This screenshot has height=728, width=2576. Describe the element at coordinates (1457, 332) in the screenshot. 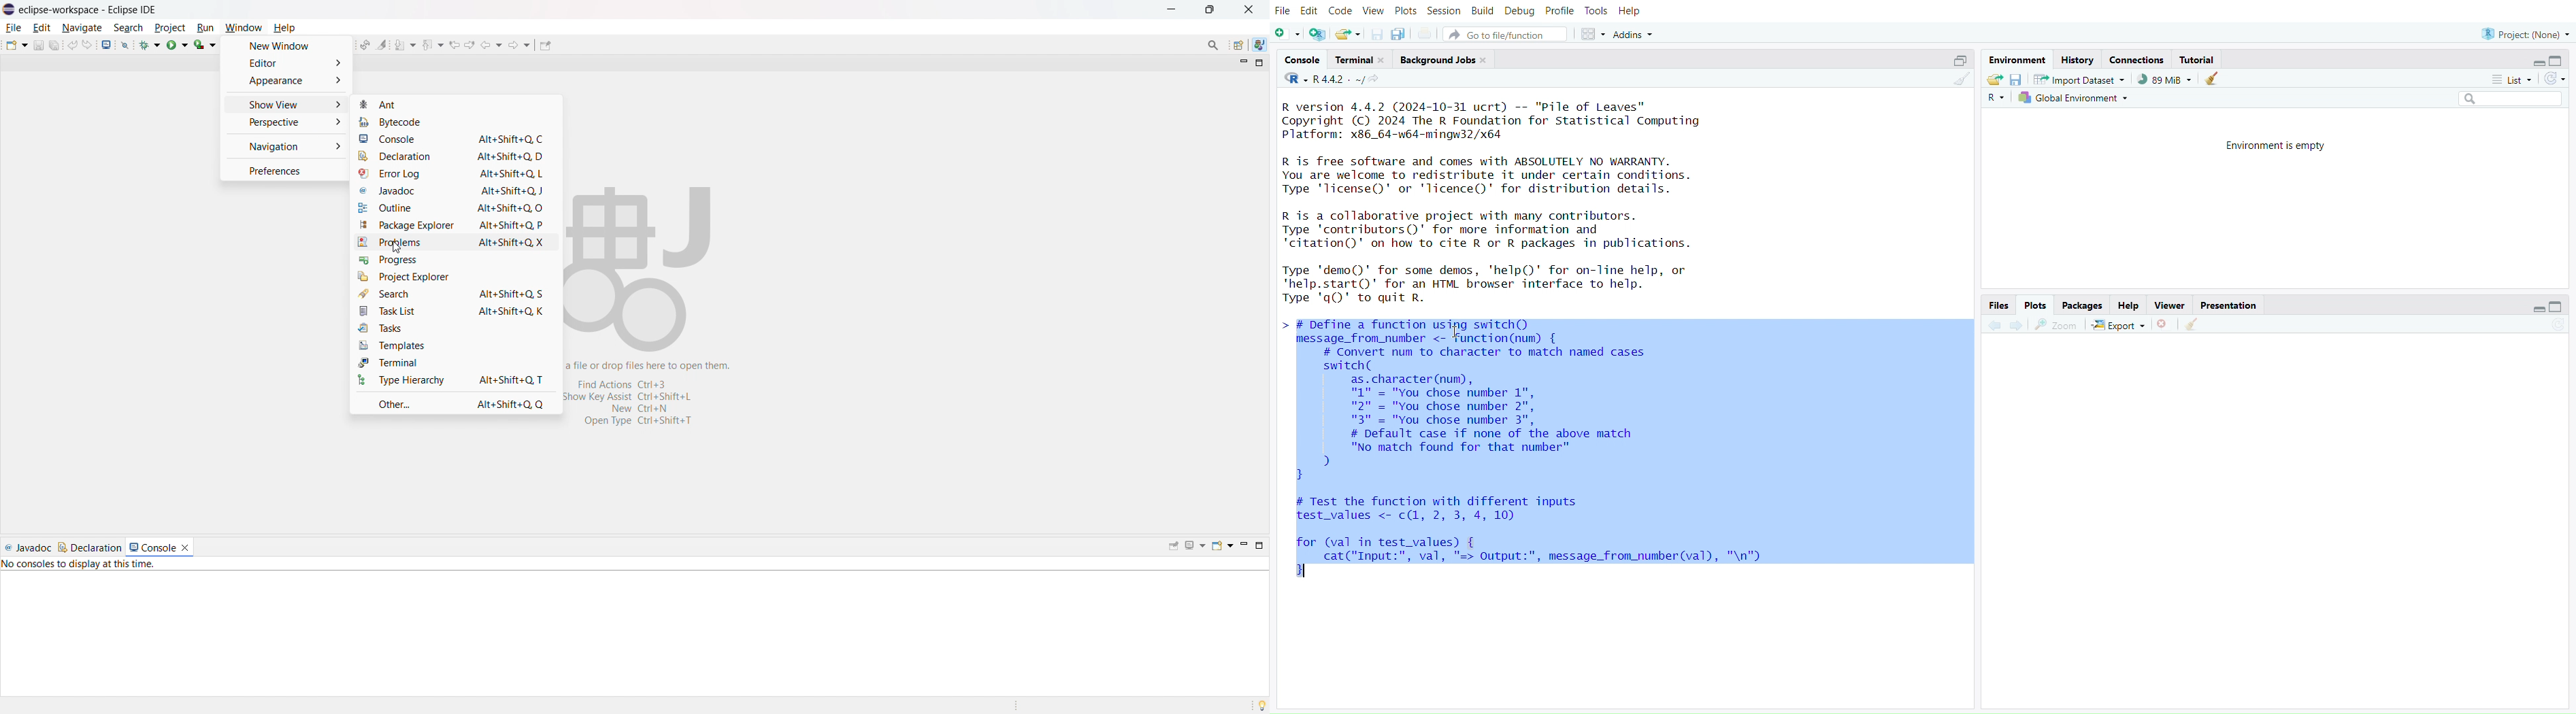

I see `Text cursor` at that location.